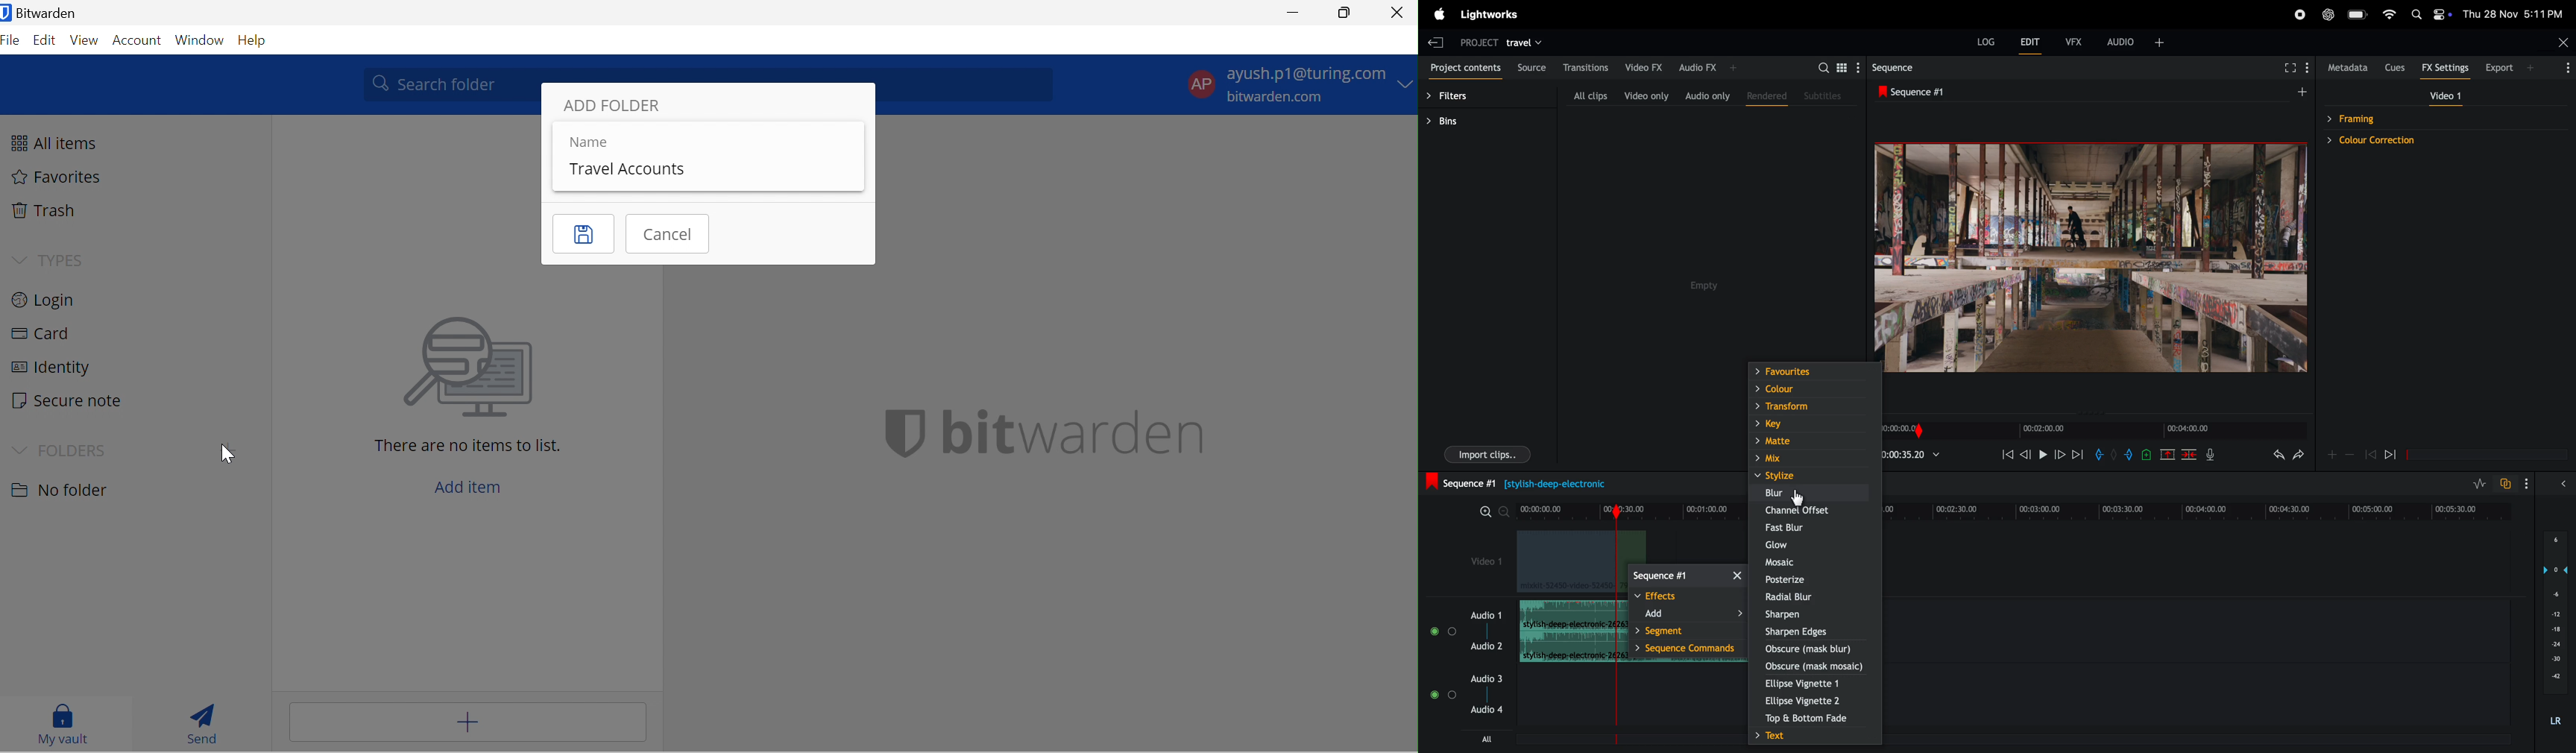 Image resolution: width=2576 pixels, height=756 pixels. Describe the element at coordinates (20, 259) in the screenshot. I see `Drop Down` at that location.